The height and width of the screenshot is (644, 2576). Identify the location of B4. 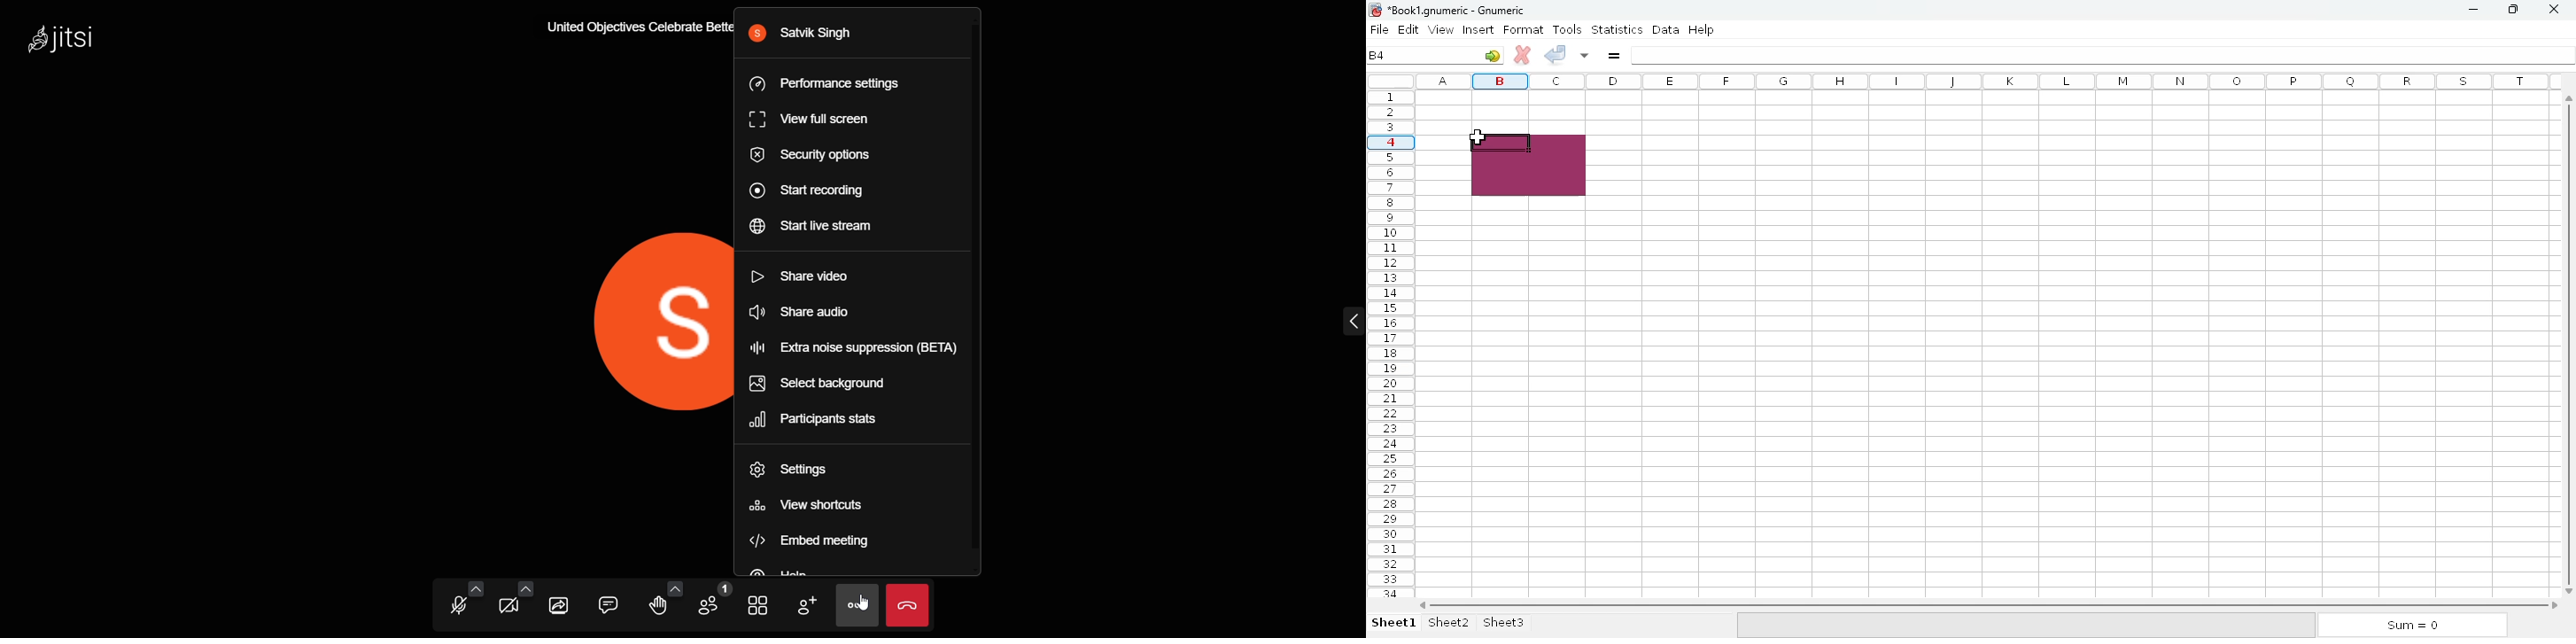
(1377, 55).